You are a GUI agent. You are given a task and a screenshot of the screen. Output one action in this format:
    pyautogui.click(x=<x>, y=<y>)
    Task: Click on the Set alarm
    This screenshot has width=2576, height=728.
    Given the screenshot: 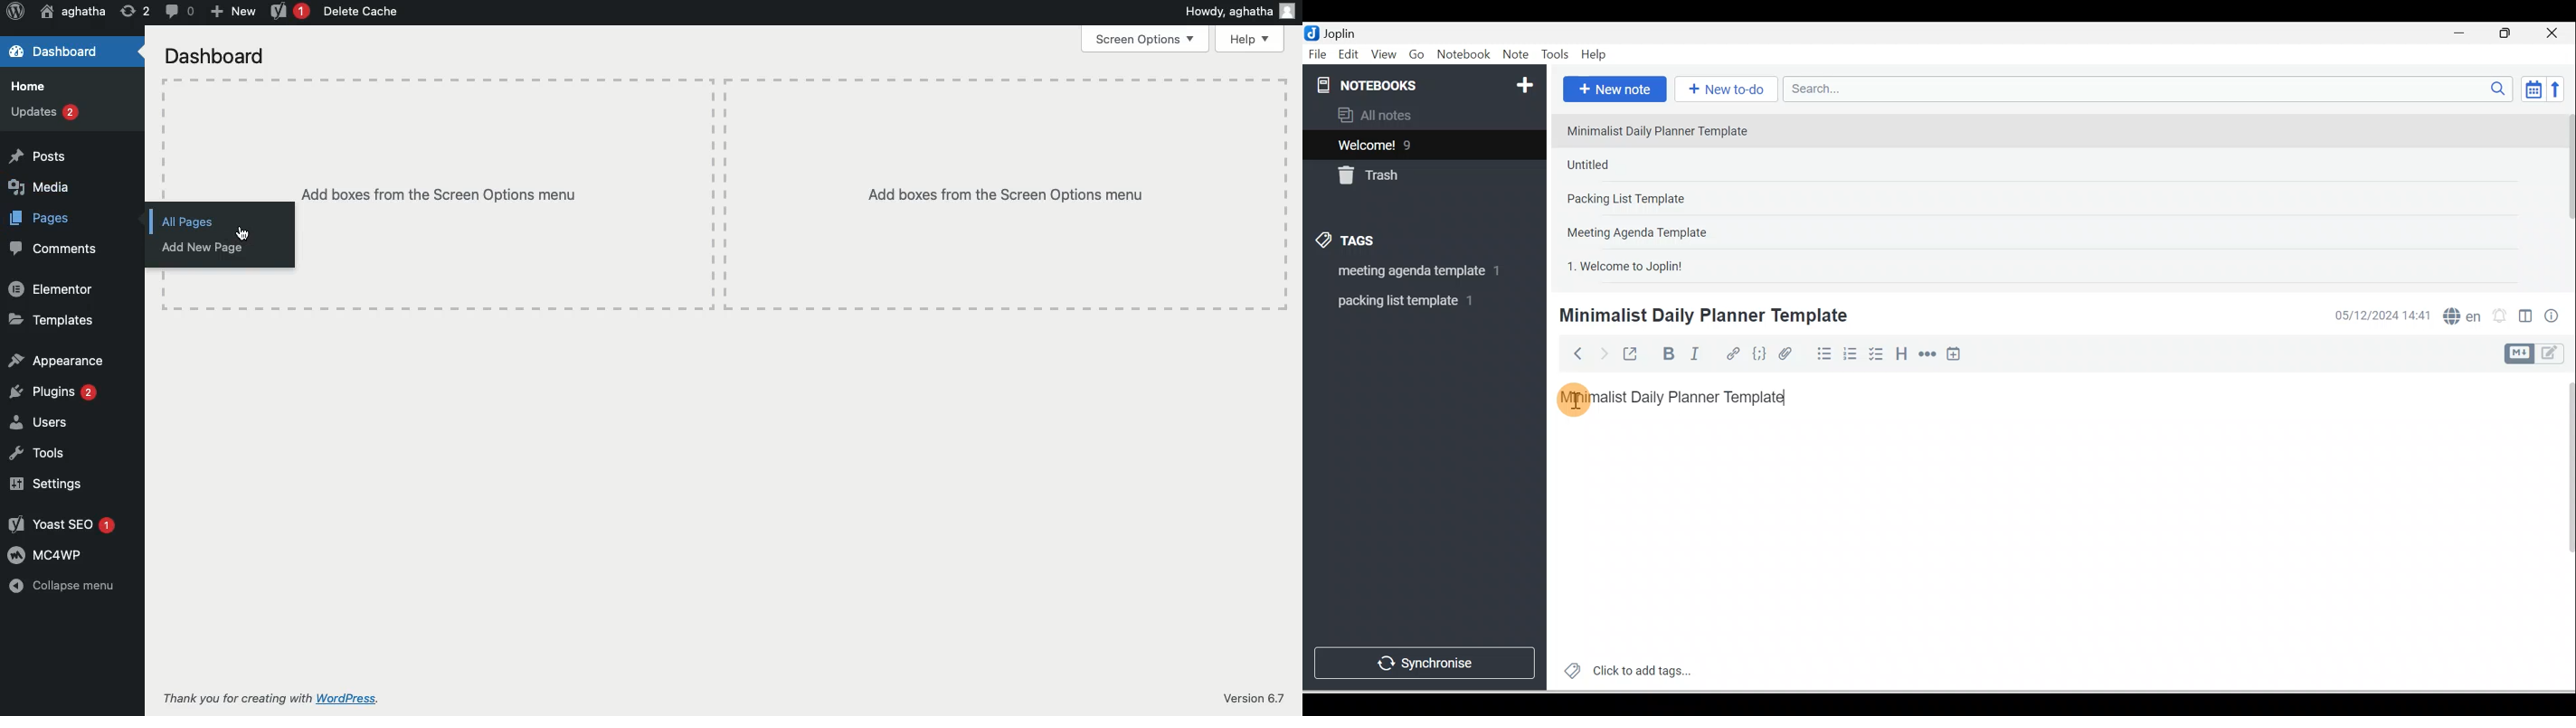 What is the action you would take?
    pyautogui.click(x=2498, y=316)
    